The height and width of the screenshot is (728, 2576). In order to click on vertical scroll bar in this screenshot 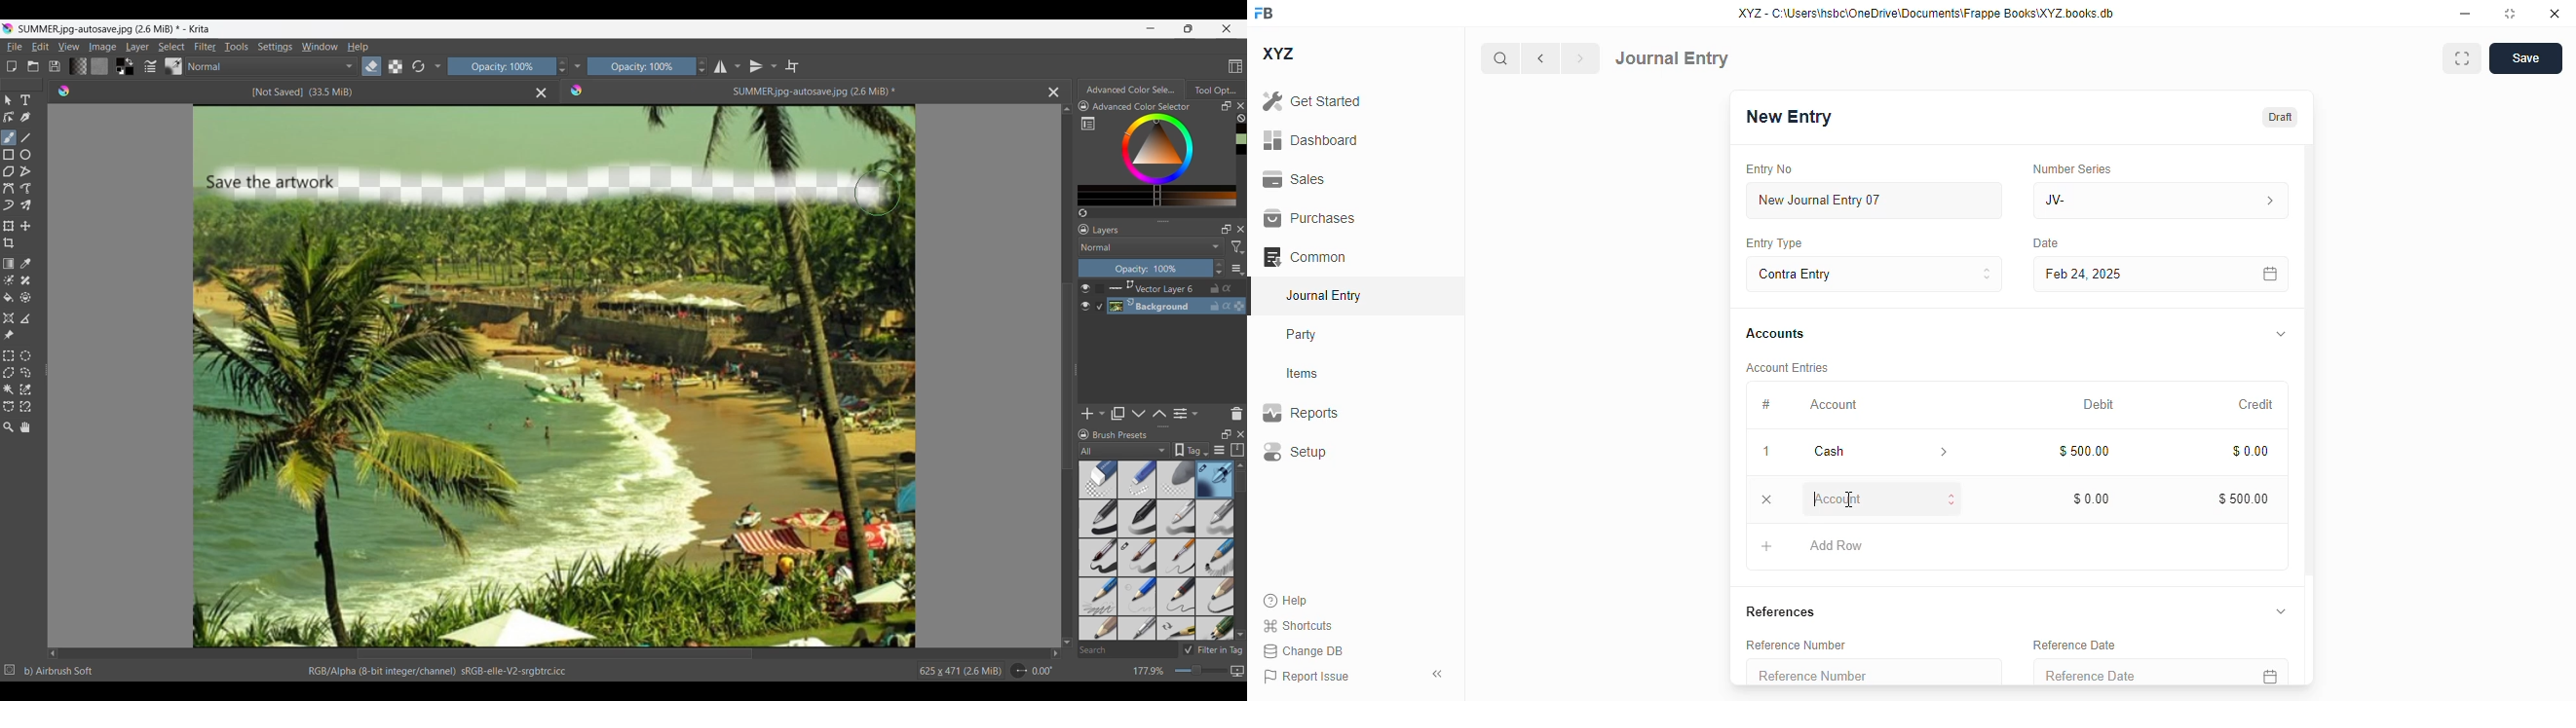, I will do `click(2309, 415)`.